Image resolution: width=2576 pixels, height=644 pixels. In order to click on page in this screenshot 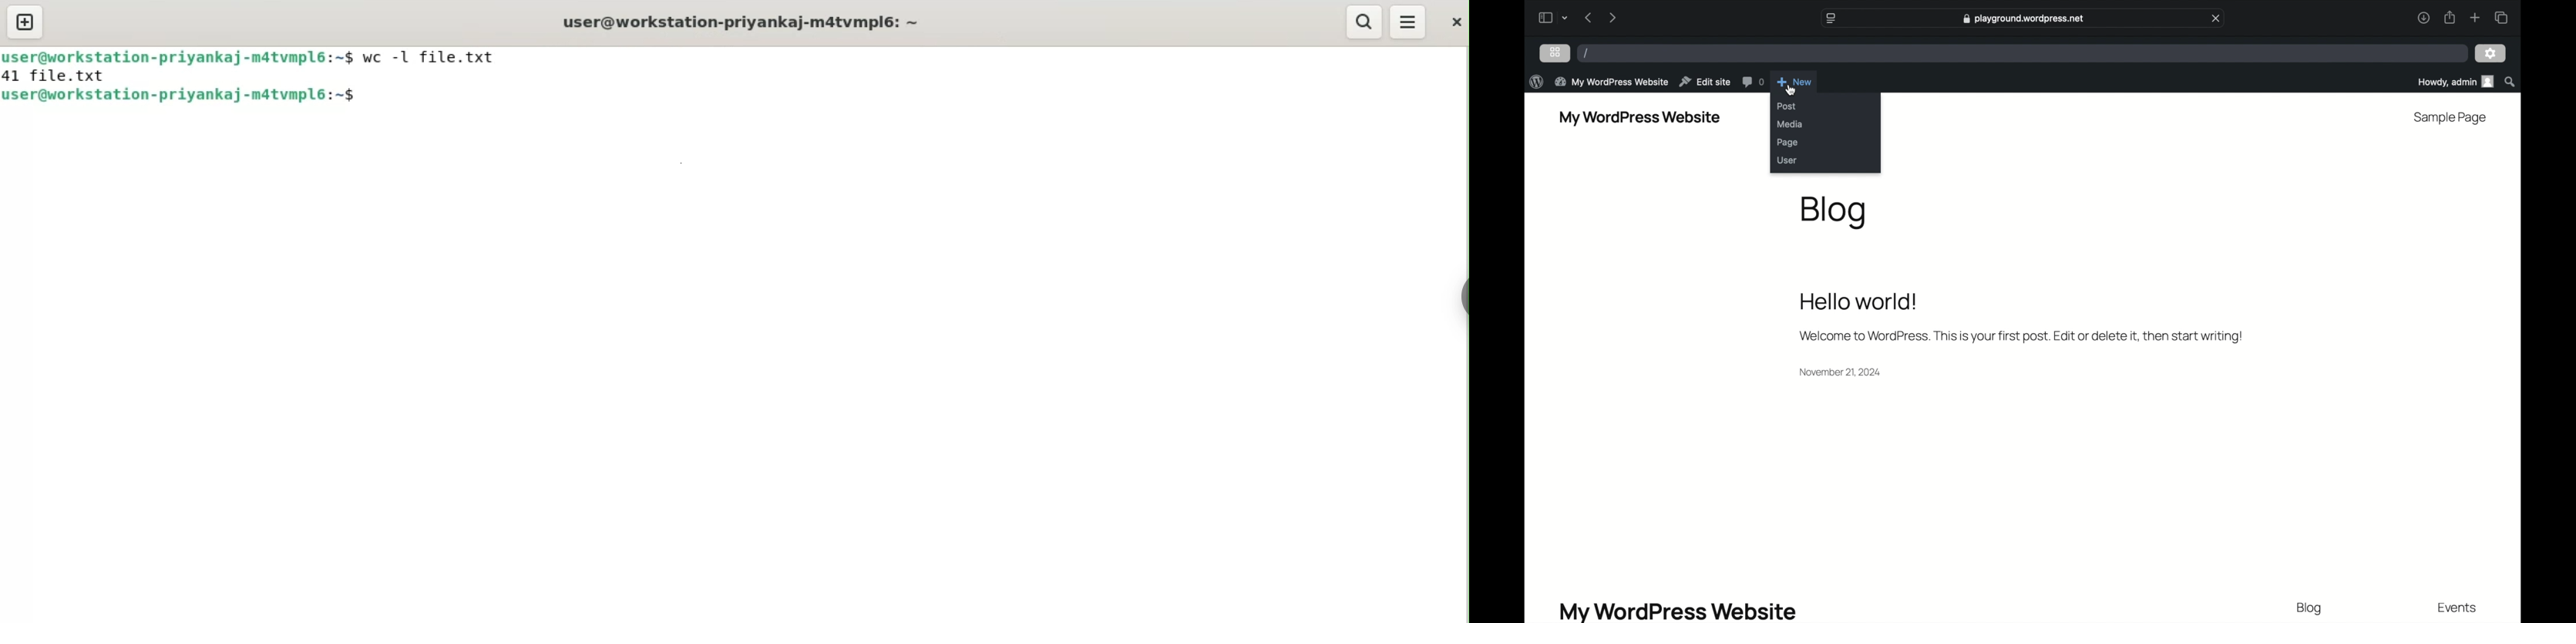, I will do `click(1787, 142)`.